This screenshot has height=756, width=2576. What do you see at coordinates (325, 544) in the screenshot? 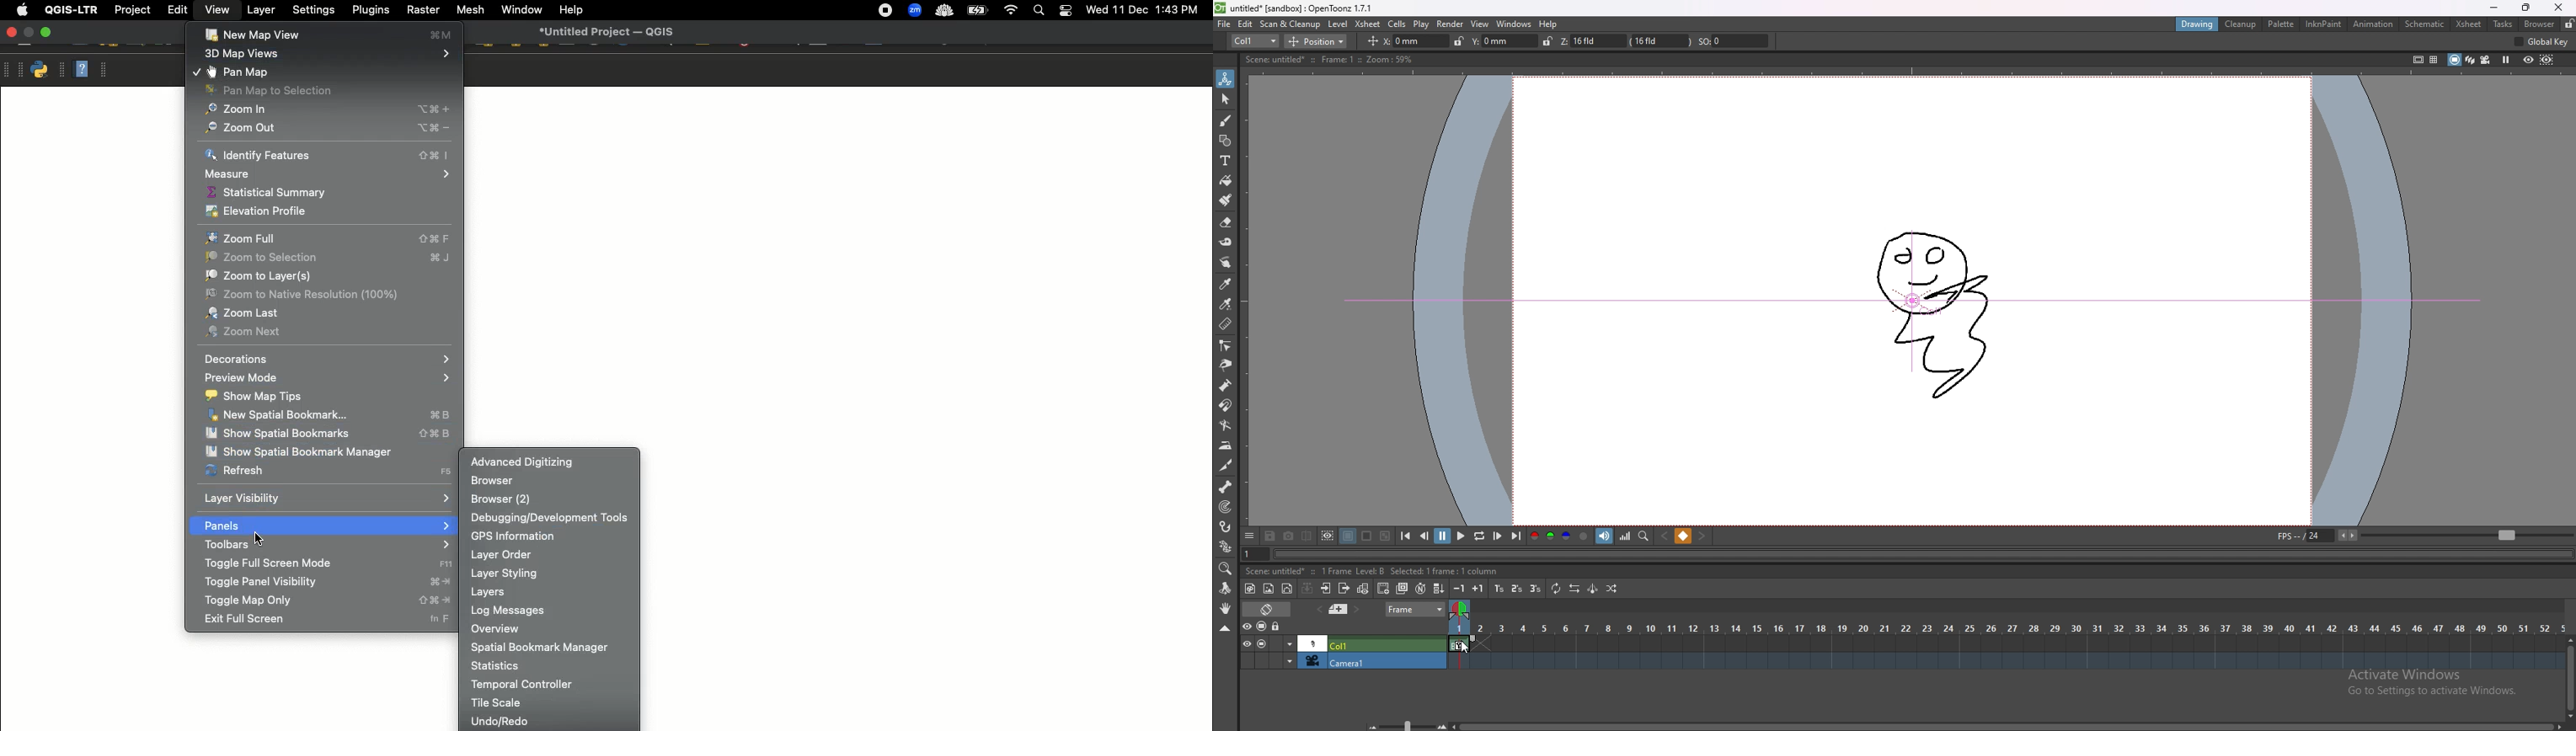
I see `Toolbars` at bounding box center [325, 544].